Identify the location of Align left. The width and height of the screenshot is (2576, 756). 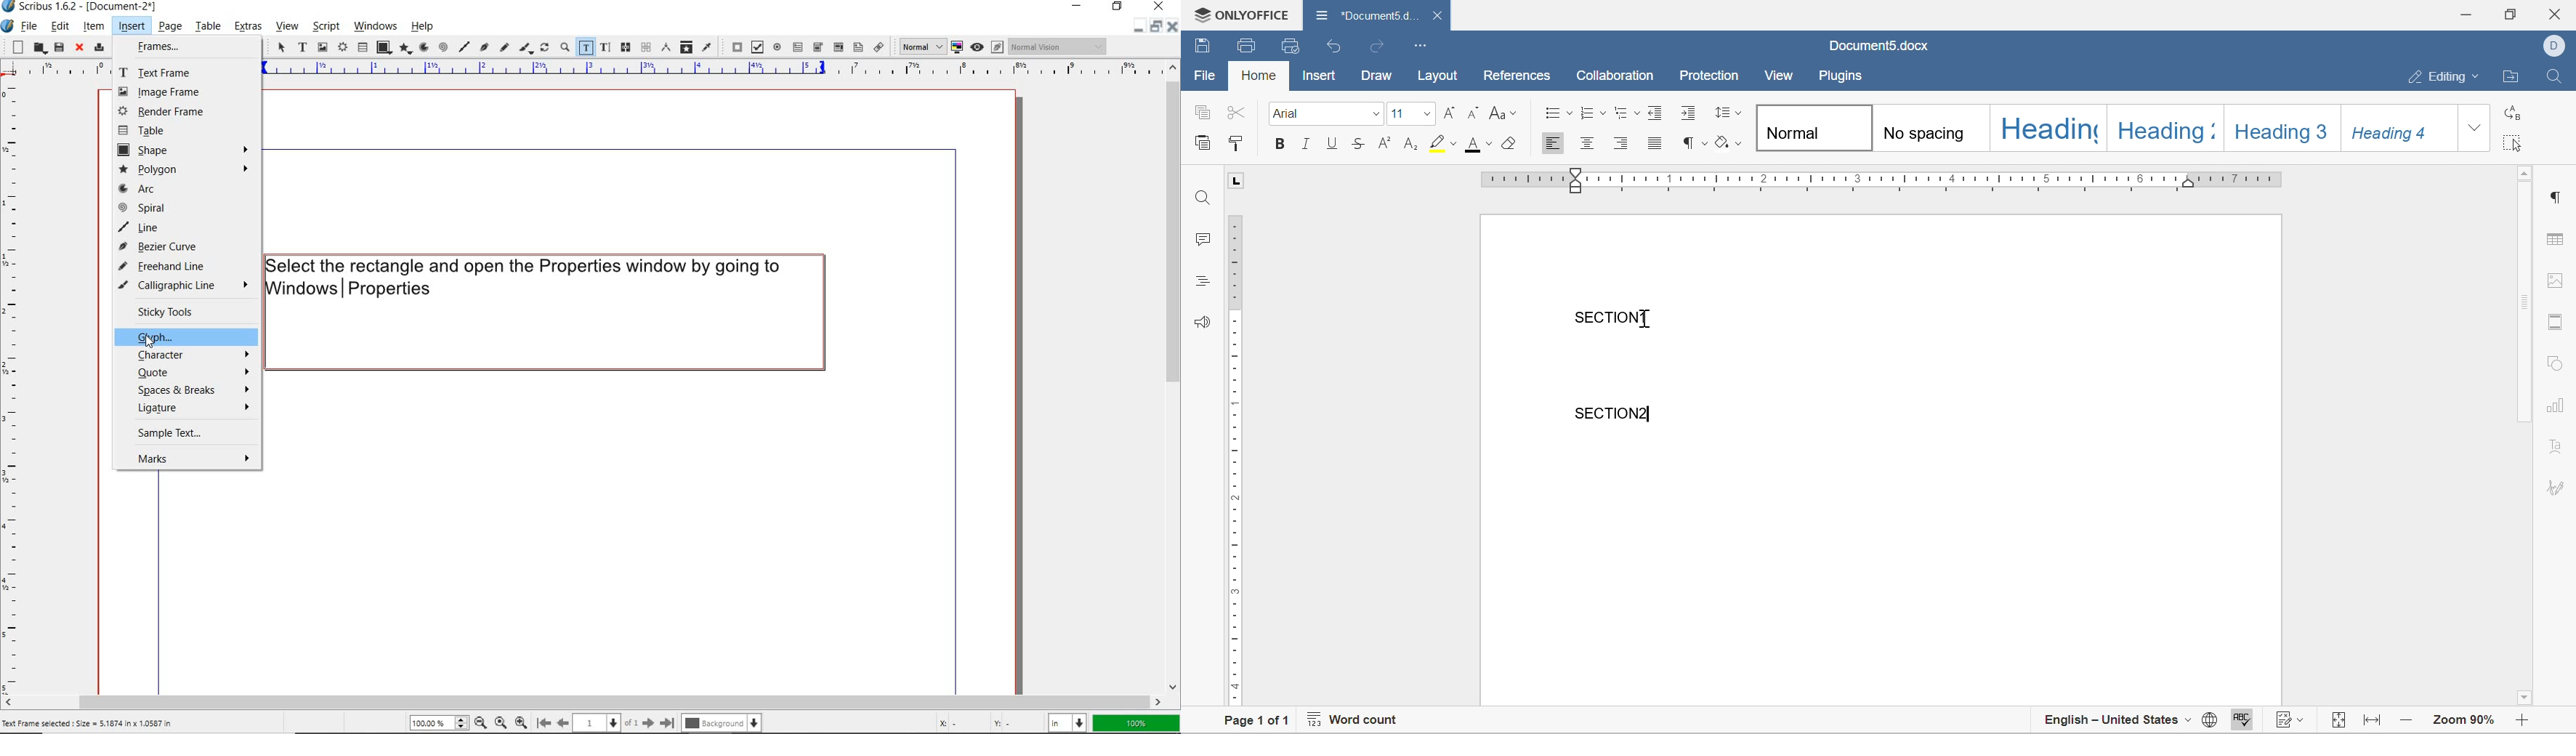
(1552, 144).